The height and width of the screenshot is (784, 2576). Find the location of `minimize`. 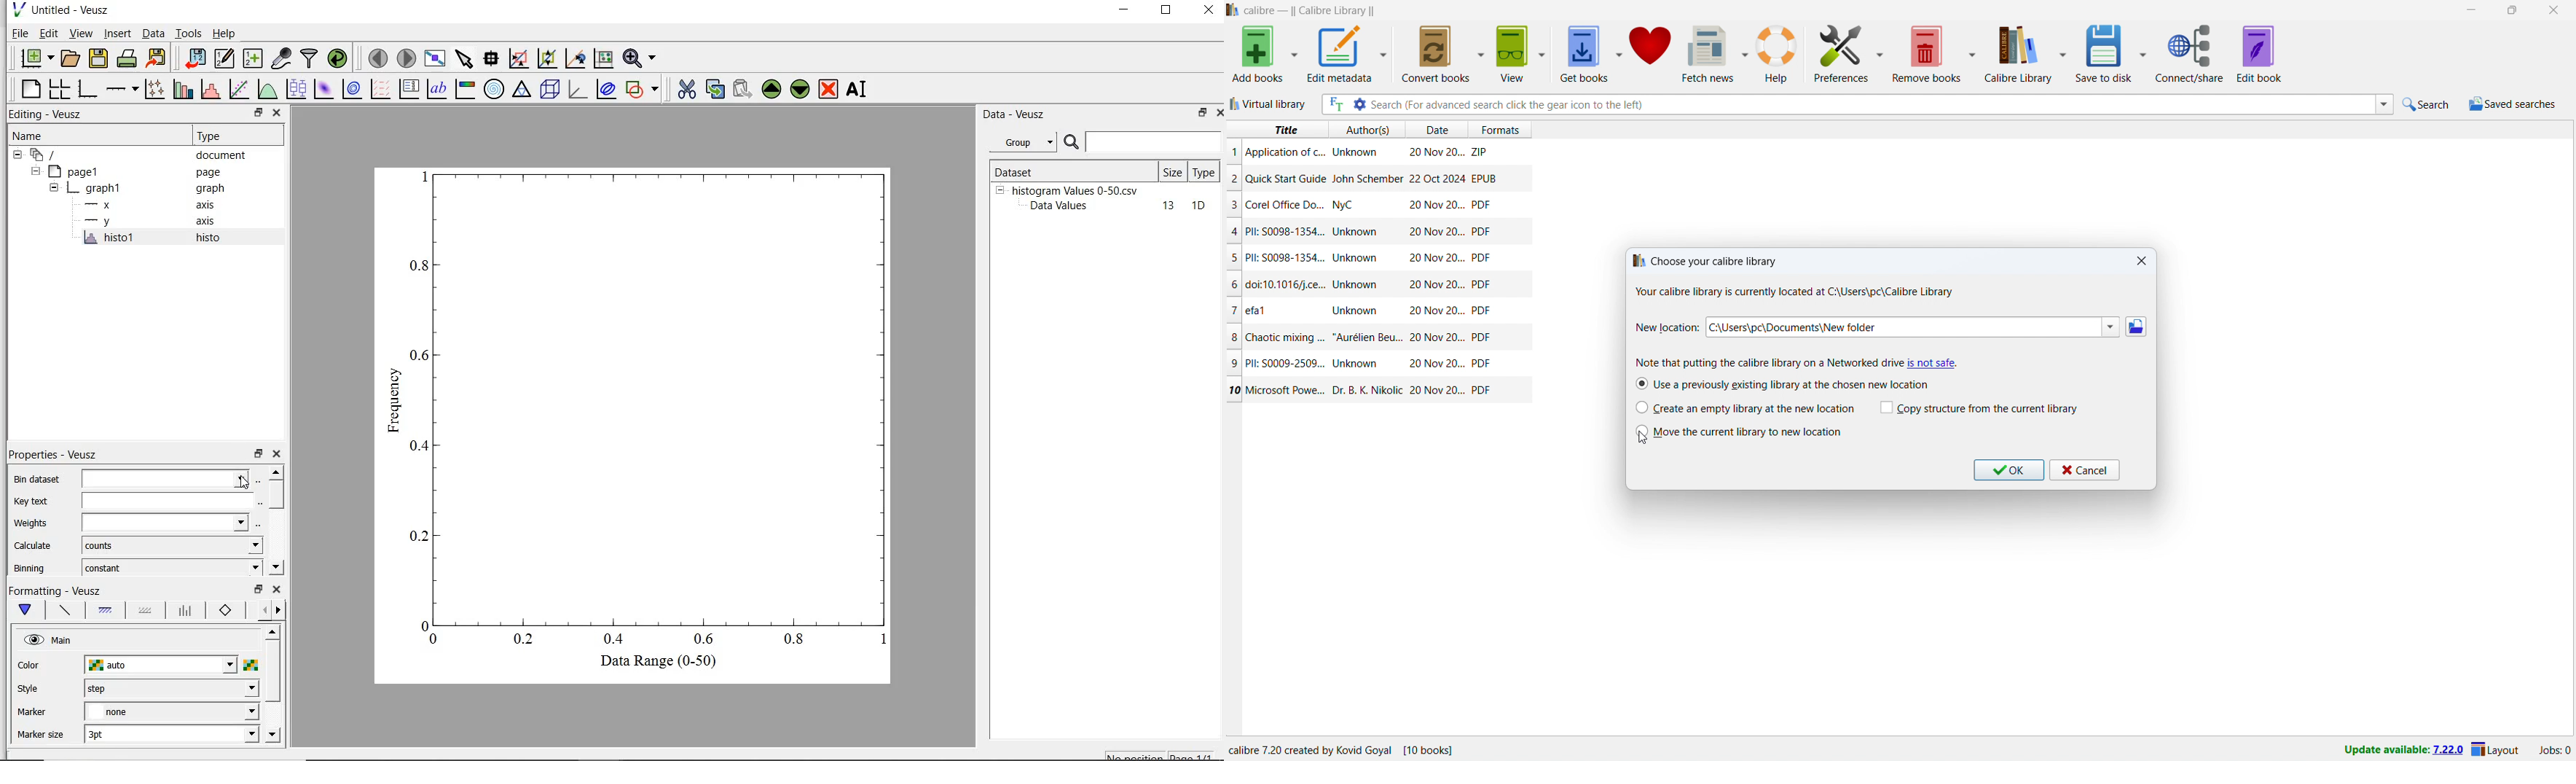

minimize is located at coordinates (2470, 11).